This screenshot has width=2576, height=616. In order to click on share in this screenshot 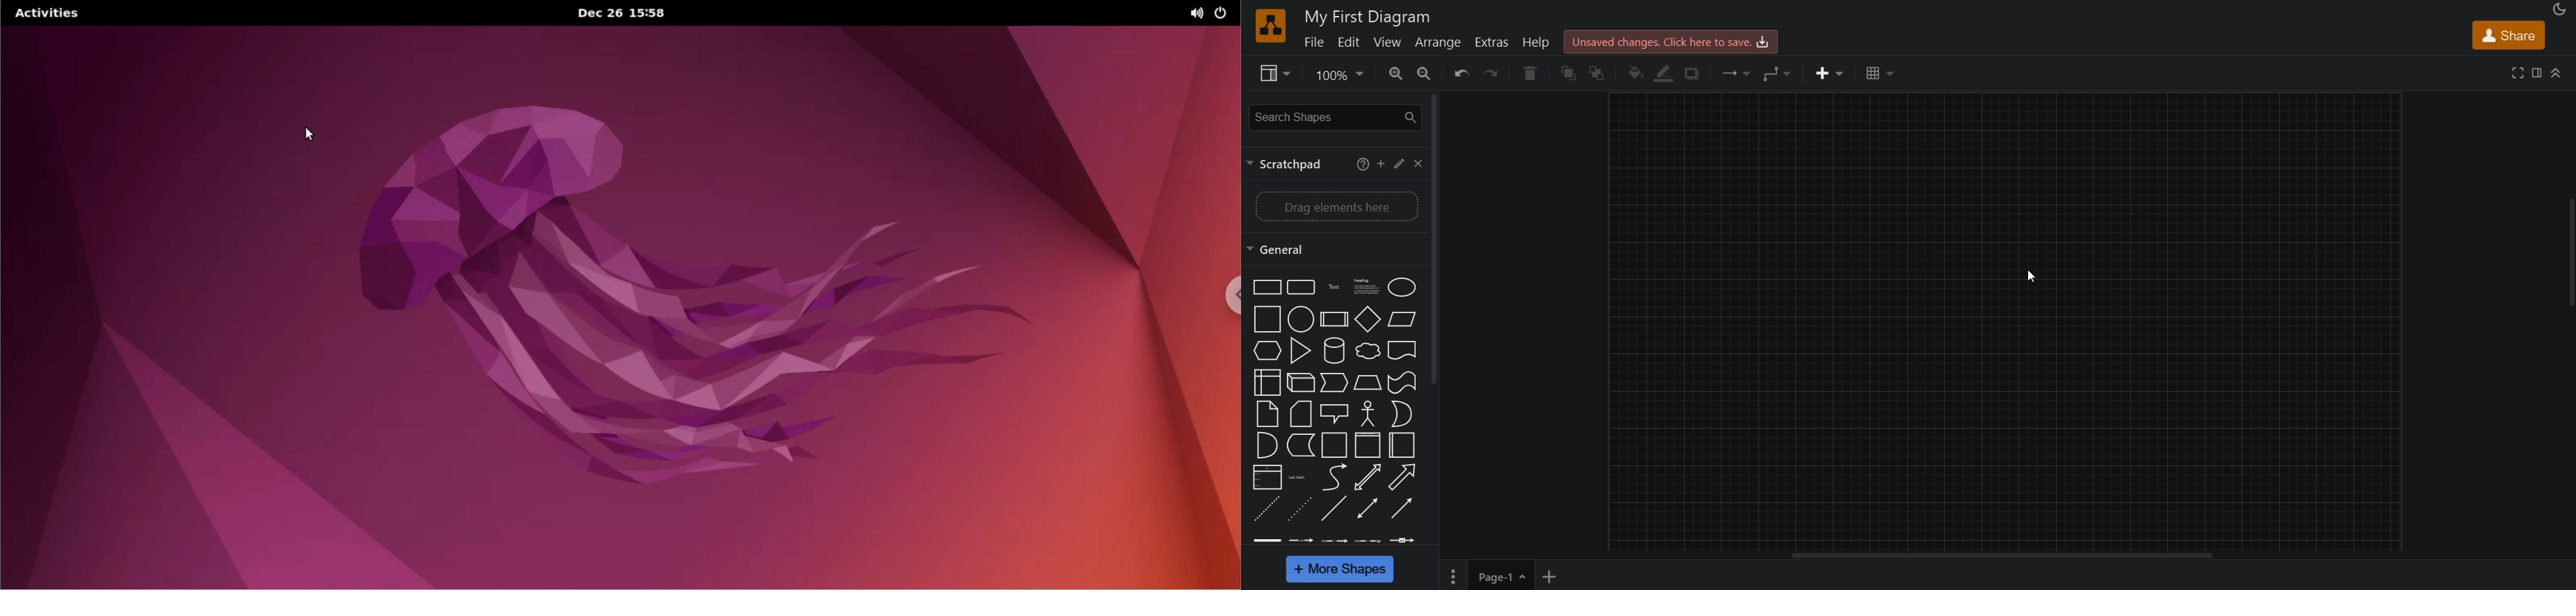, I will do `click(2509, 37)`.